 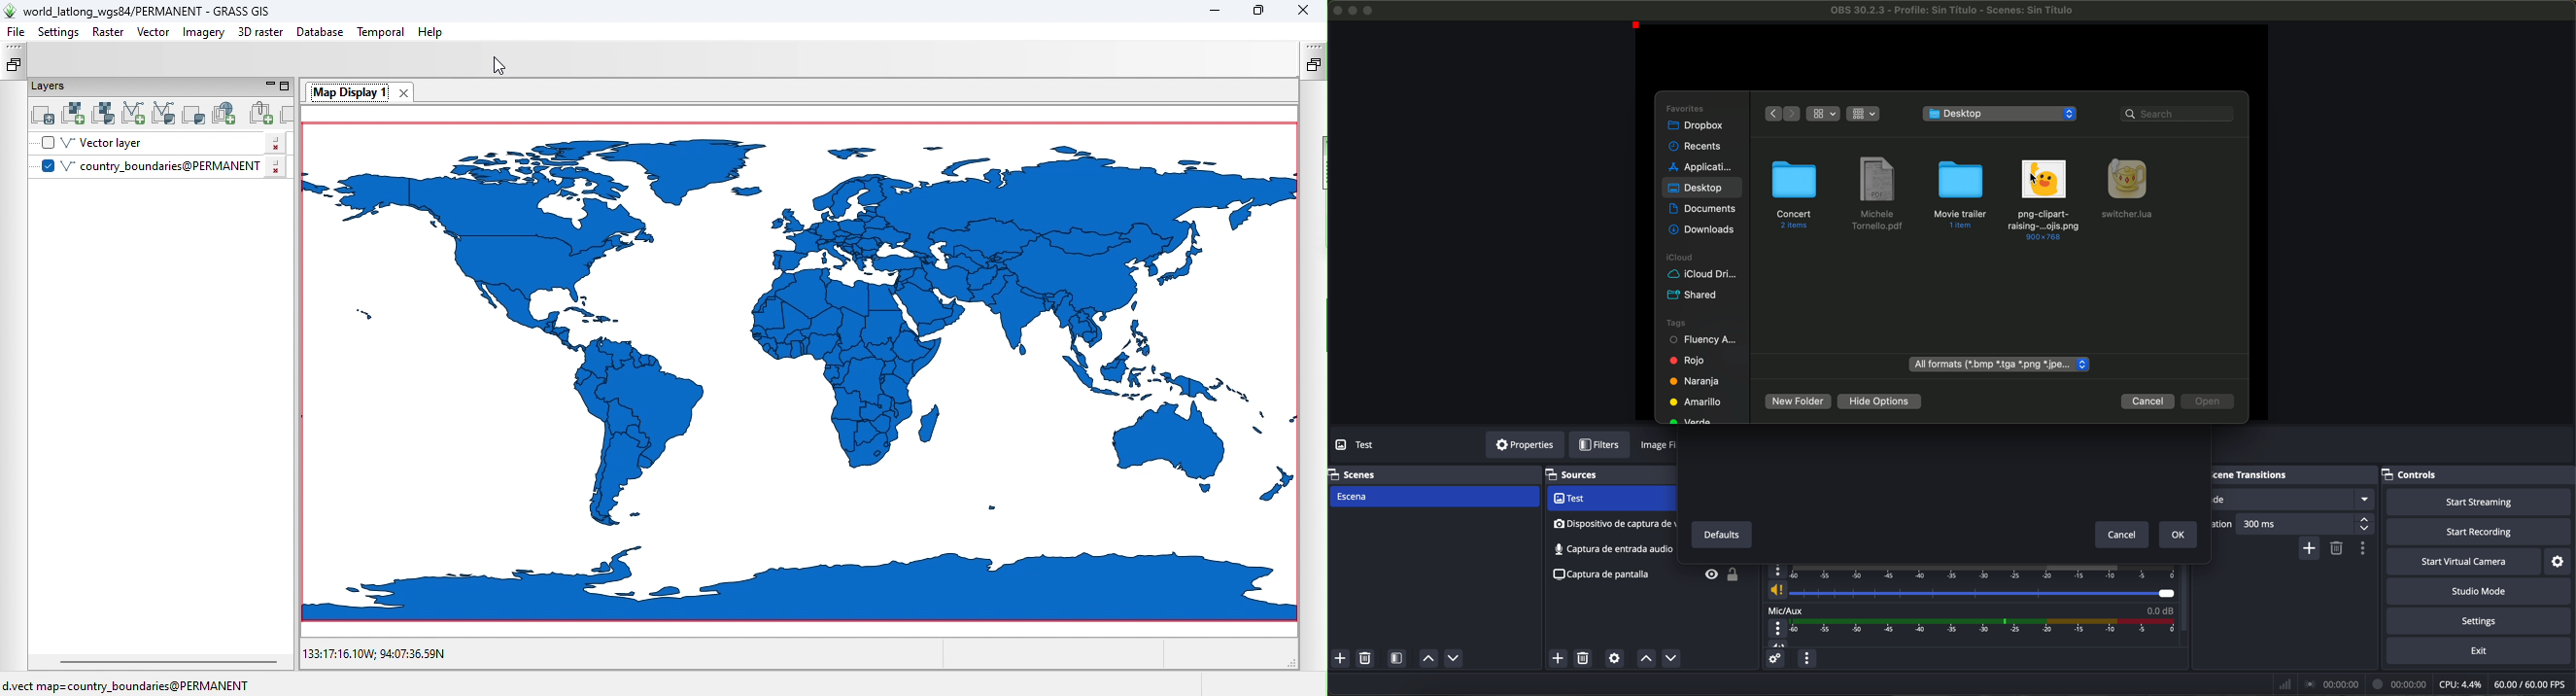 I want to click on unlock/visible, so click(x=1718, y=576).